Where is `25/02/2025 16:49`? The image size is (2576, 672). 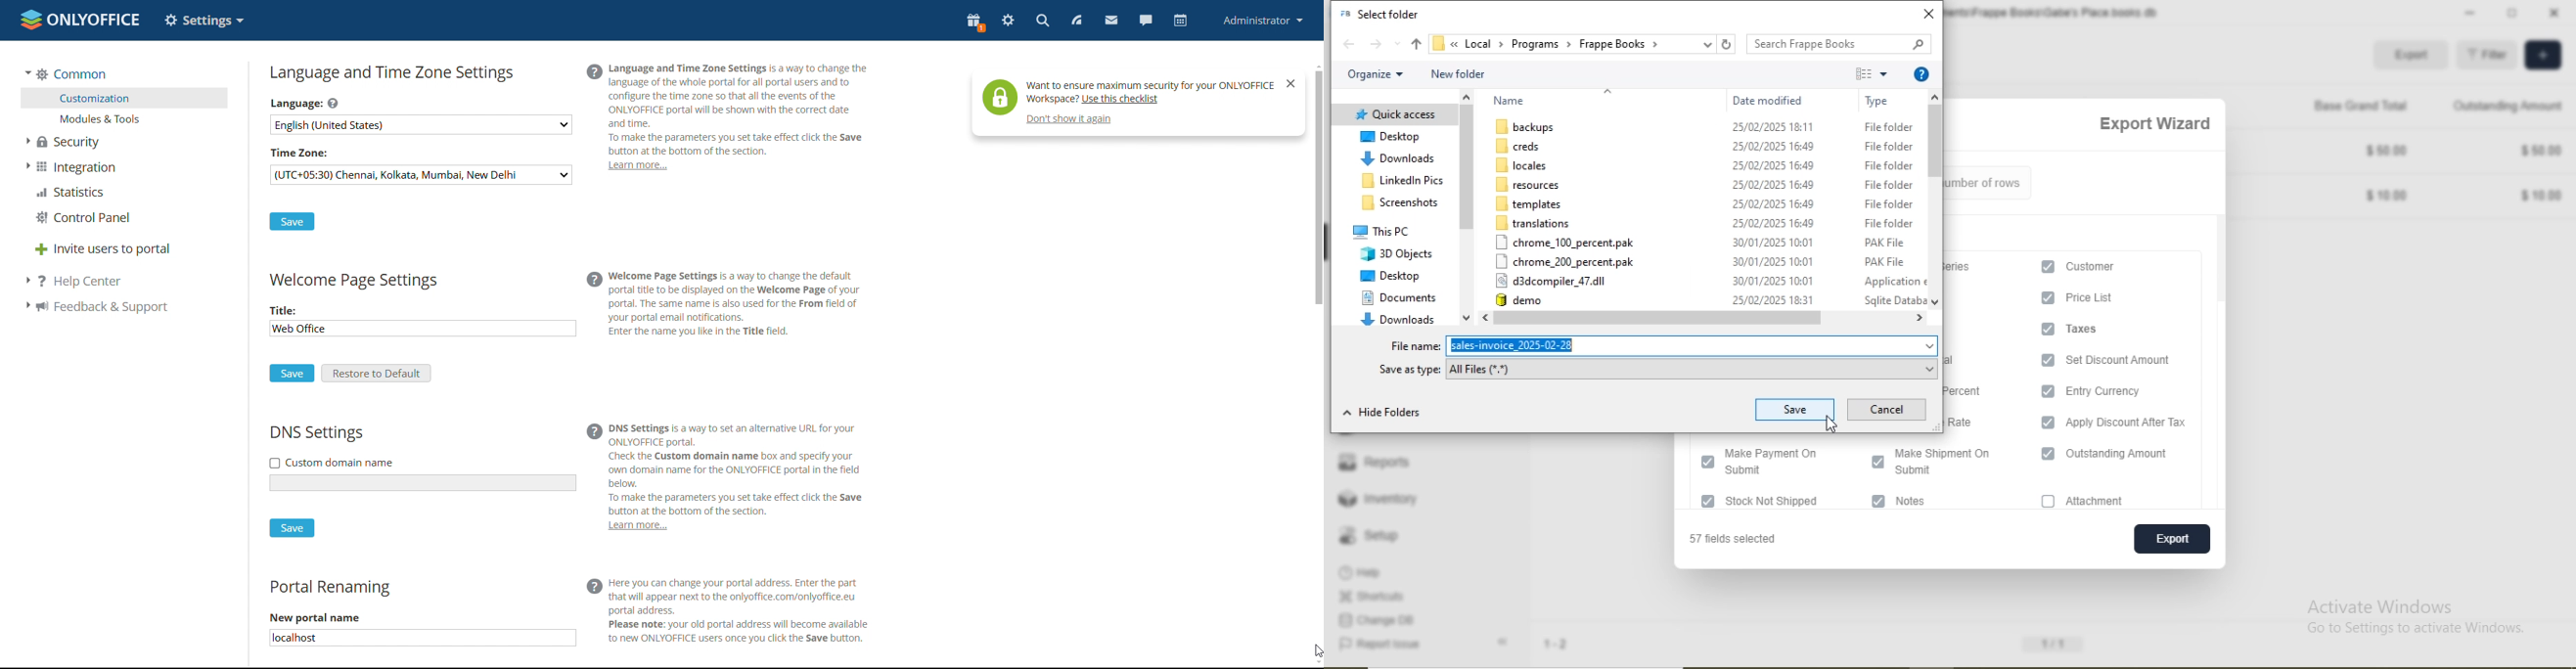
25/02/2025 16:49 is located at coordinates (1775, 186).